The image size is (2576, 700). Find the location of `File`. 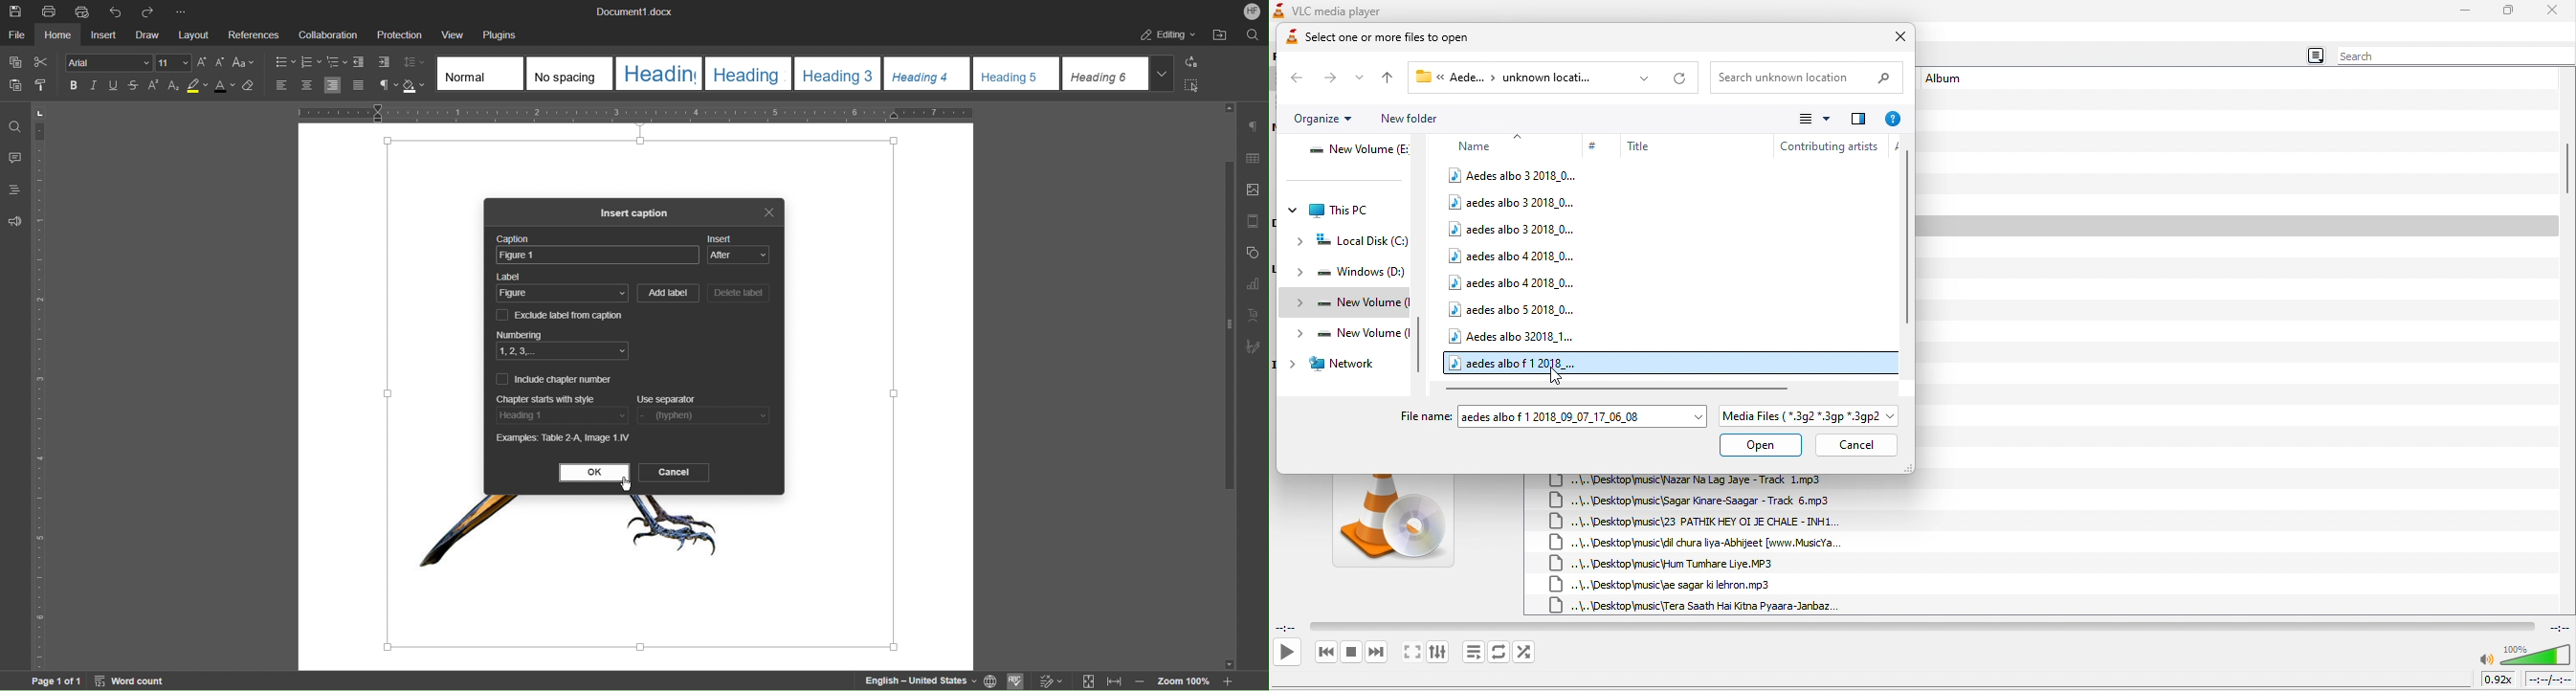

File is located at coordinates (19, 36).